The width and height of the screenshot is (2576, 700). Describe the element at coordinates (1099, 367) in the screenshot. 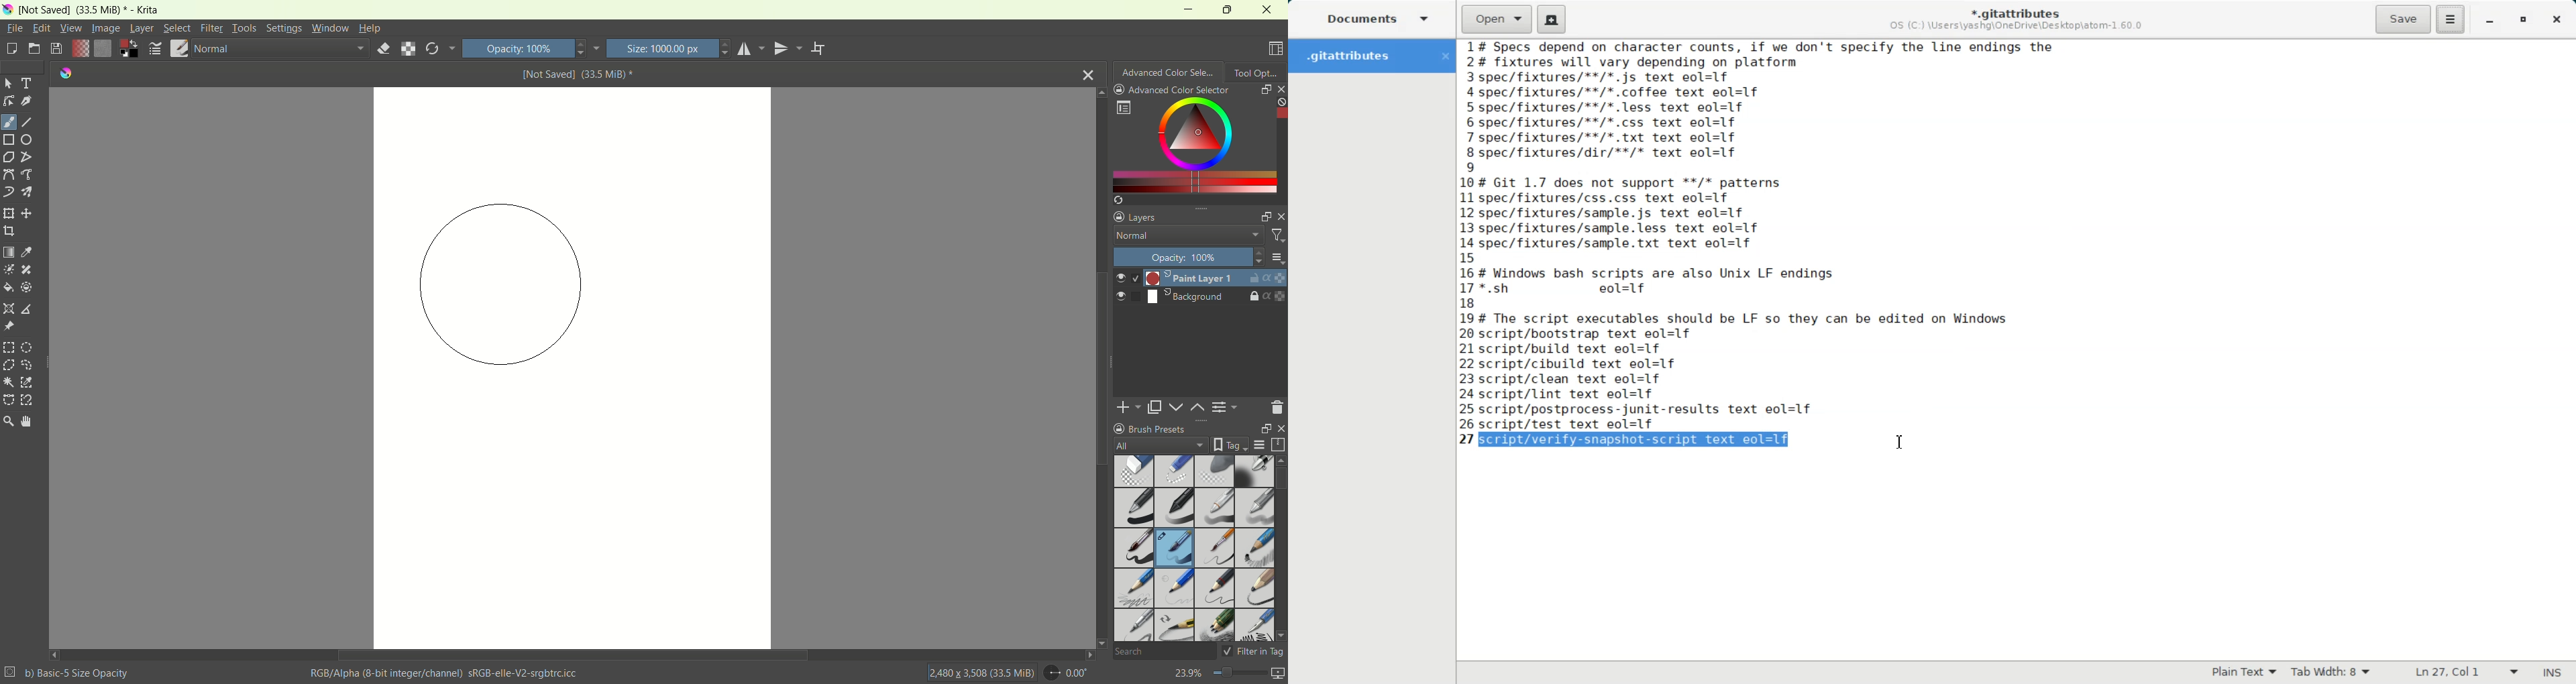

I see `vertical scroll bar` at that location.